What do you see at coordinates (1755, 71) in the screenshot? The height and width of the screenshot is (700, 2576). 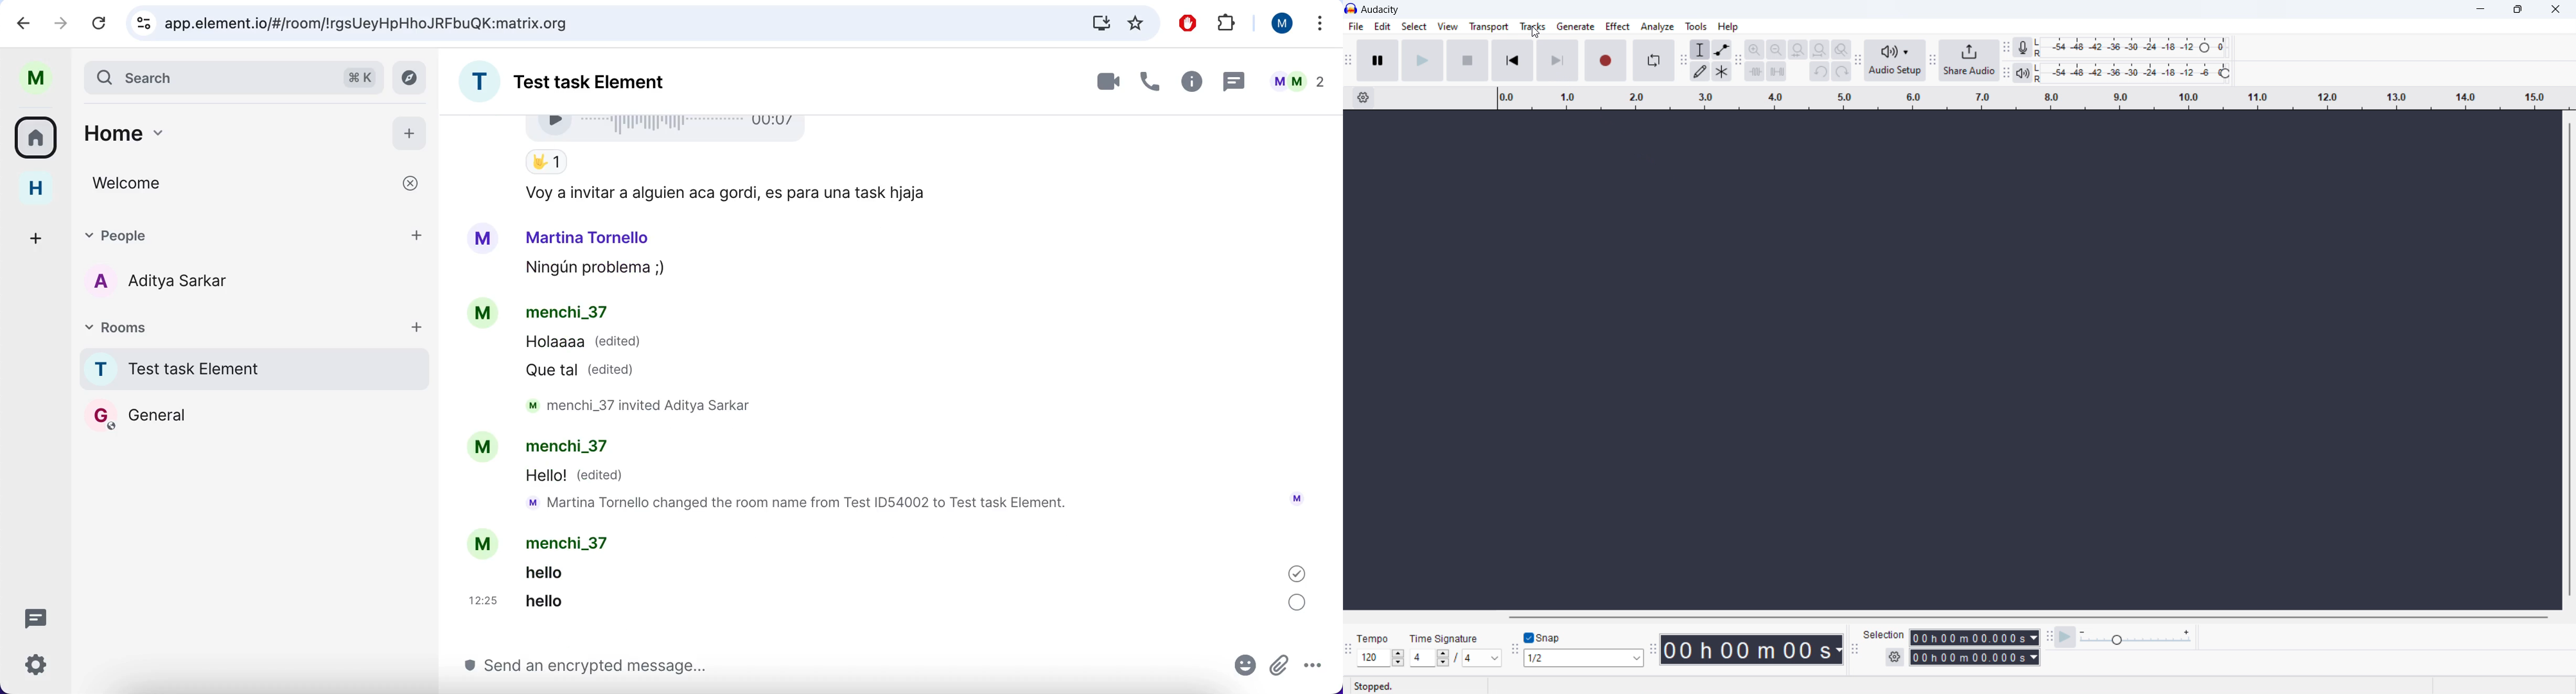 I see `trim audio outside selection` at bounding box center [1755, 71].